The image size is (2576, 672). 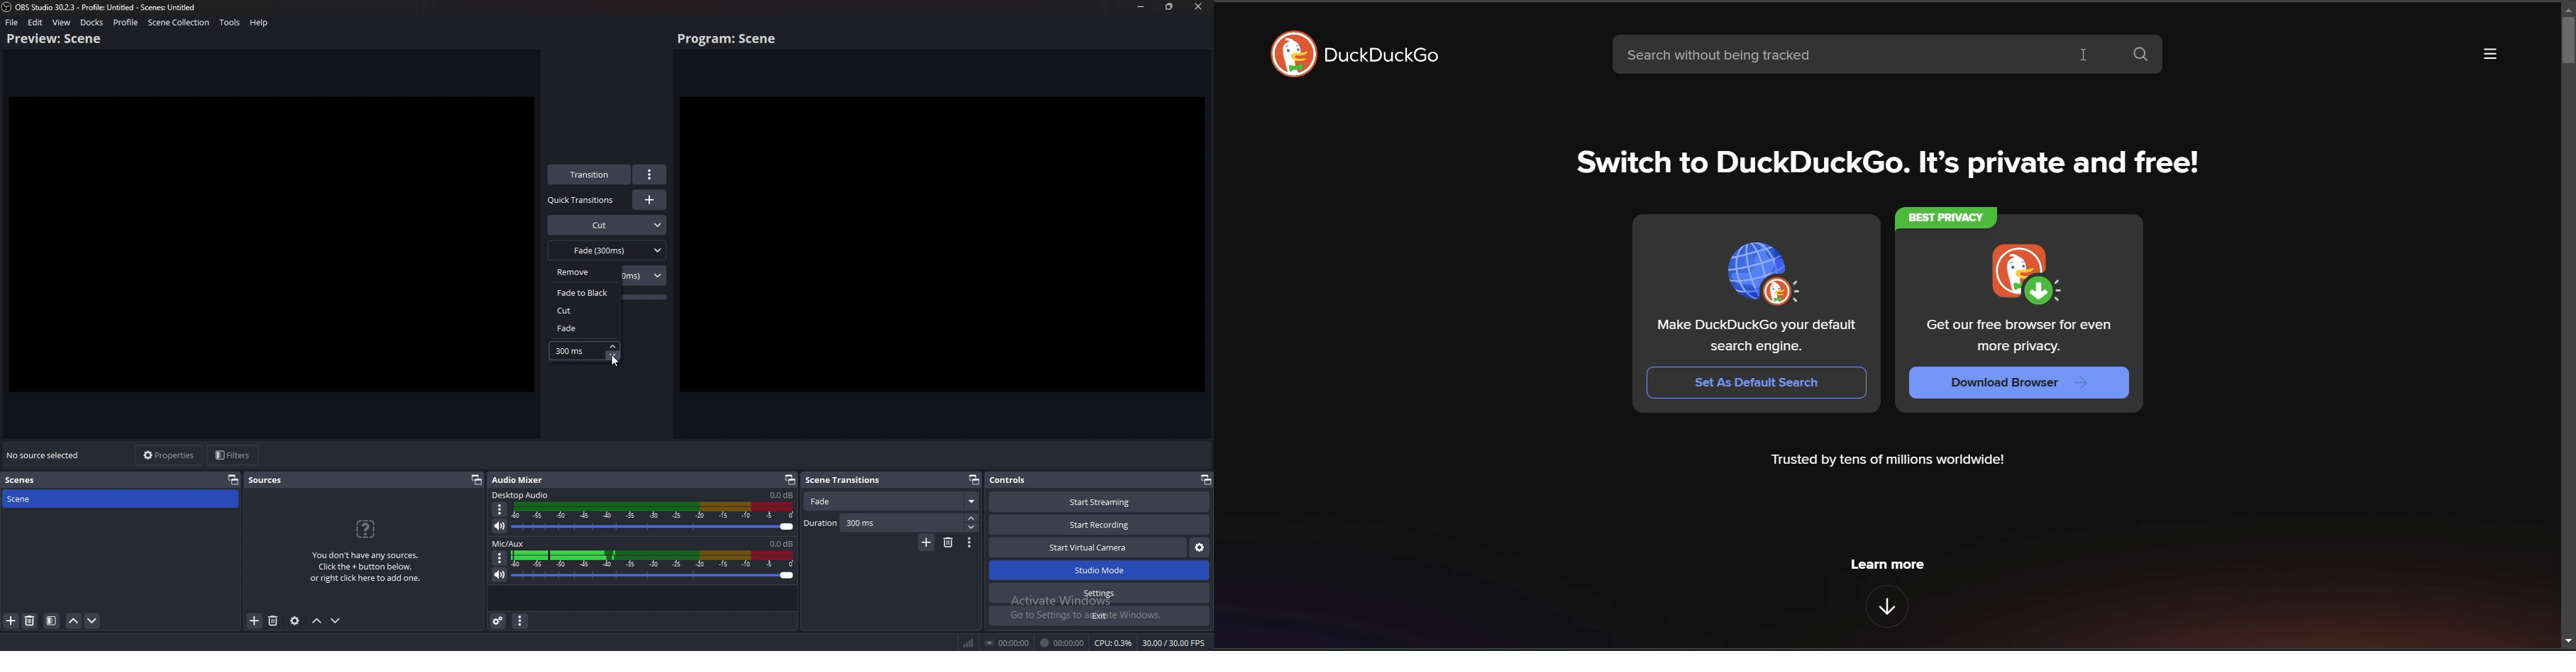 What do you see at coordinates (1100, 525) in the screenshot?
I see `Start recording` at bounding box center [1100, 525].